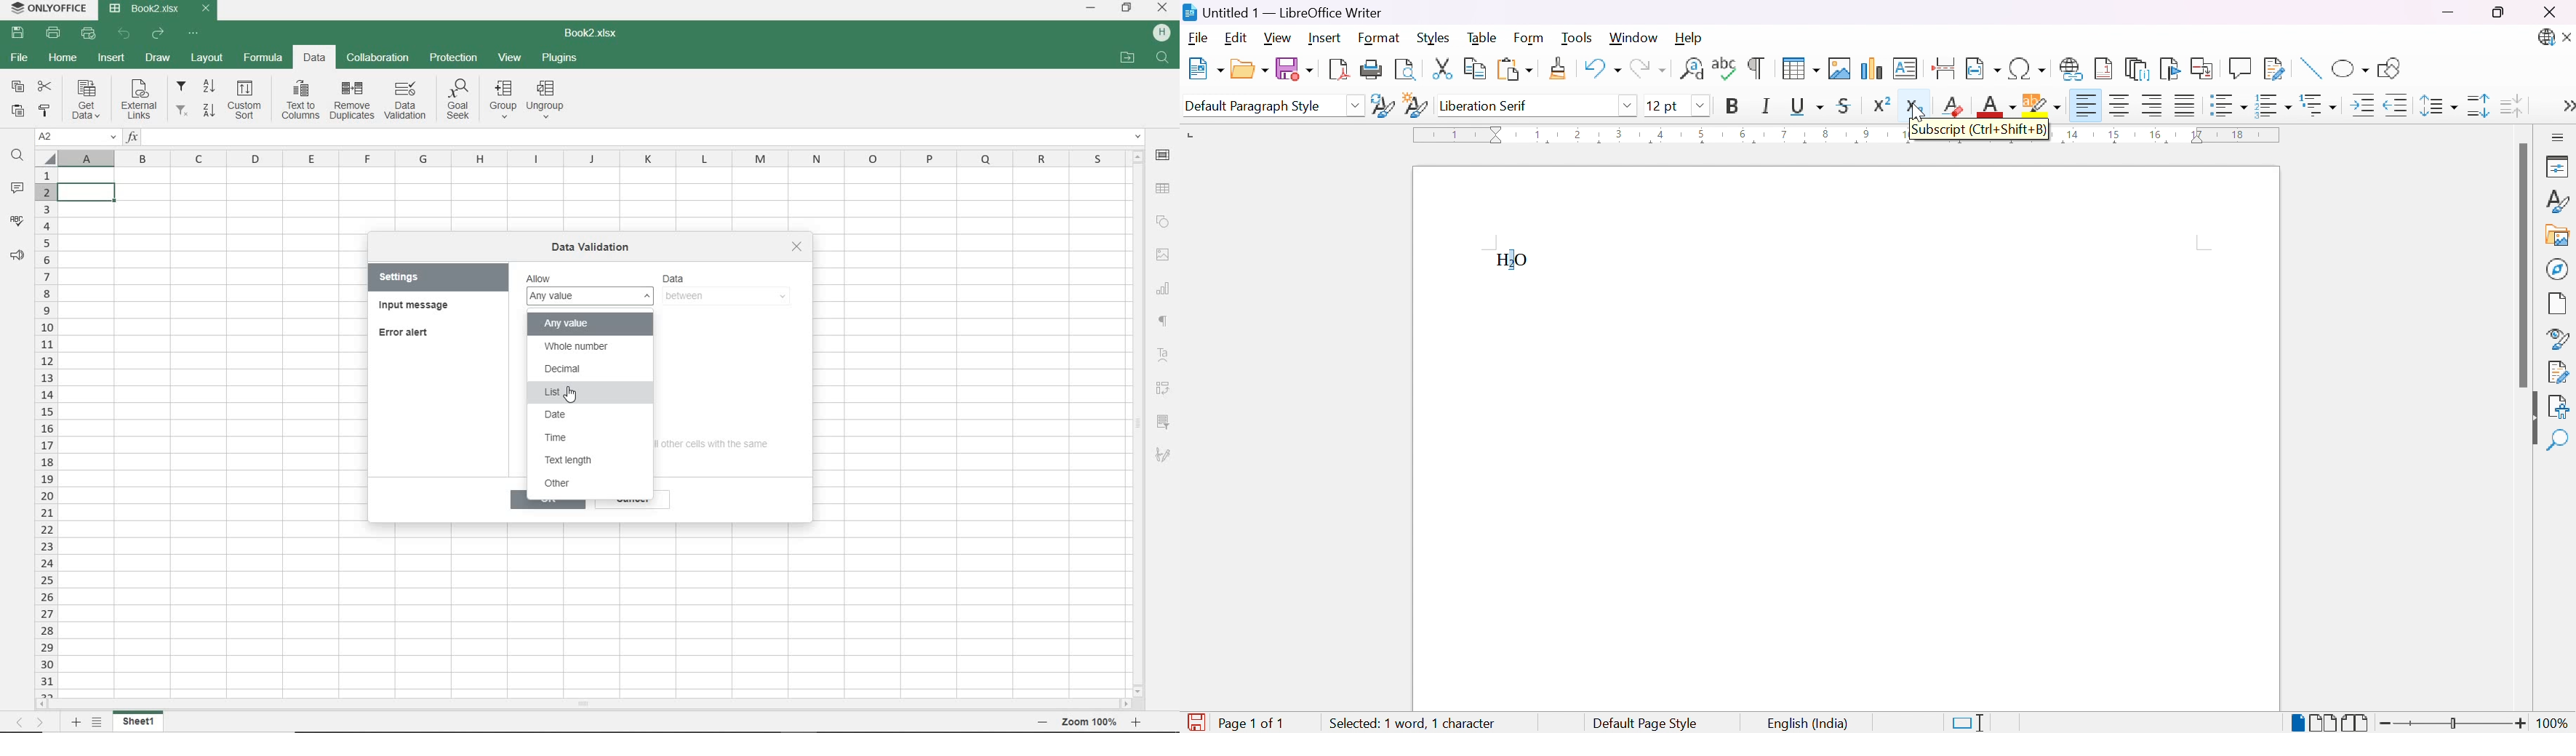  I want to click on text length, so click(573, 461).